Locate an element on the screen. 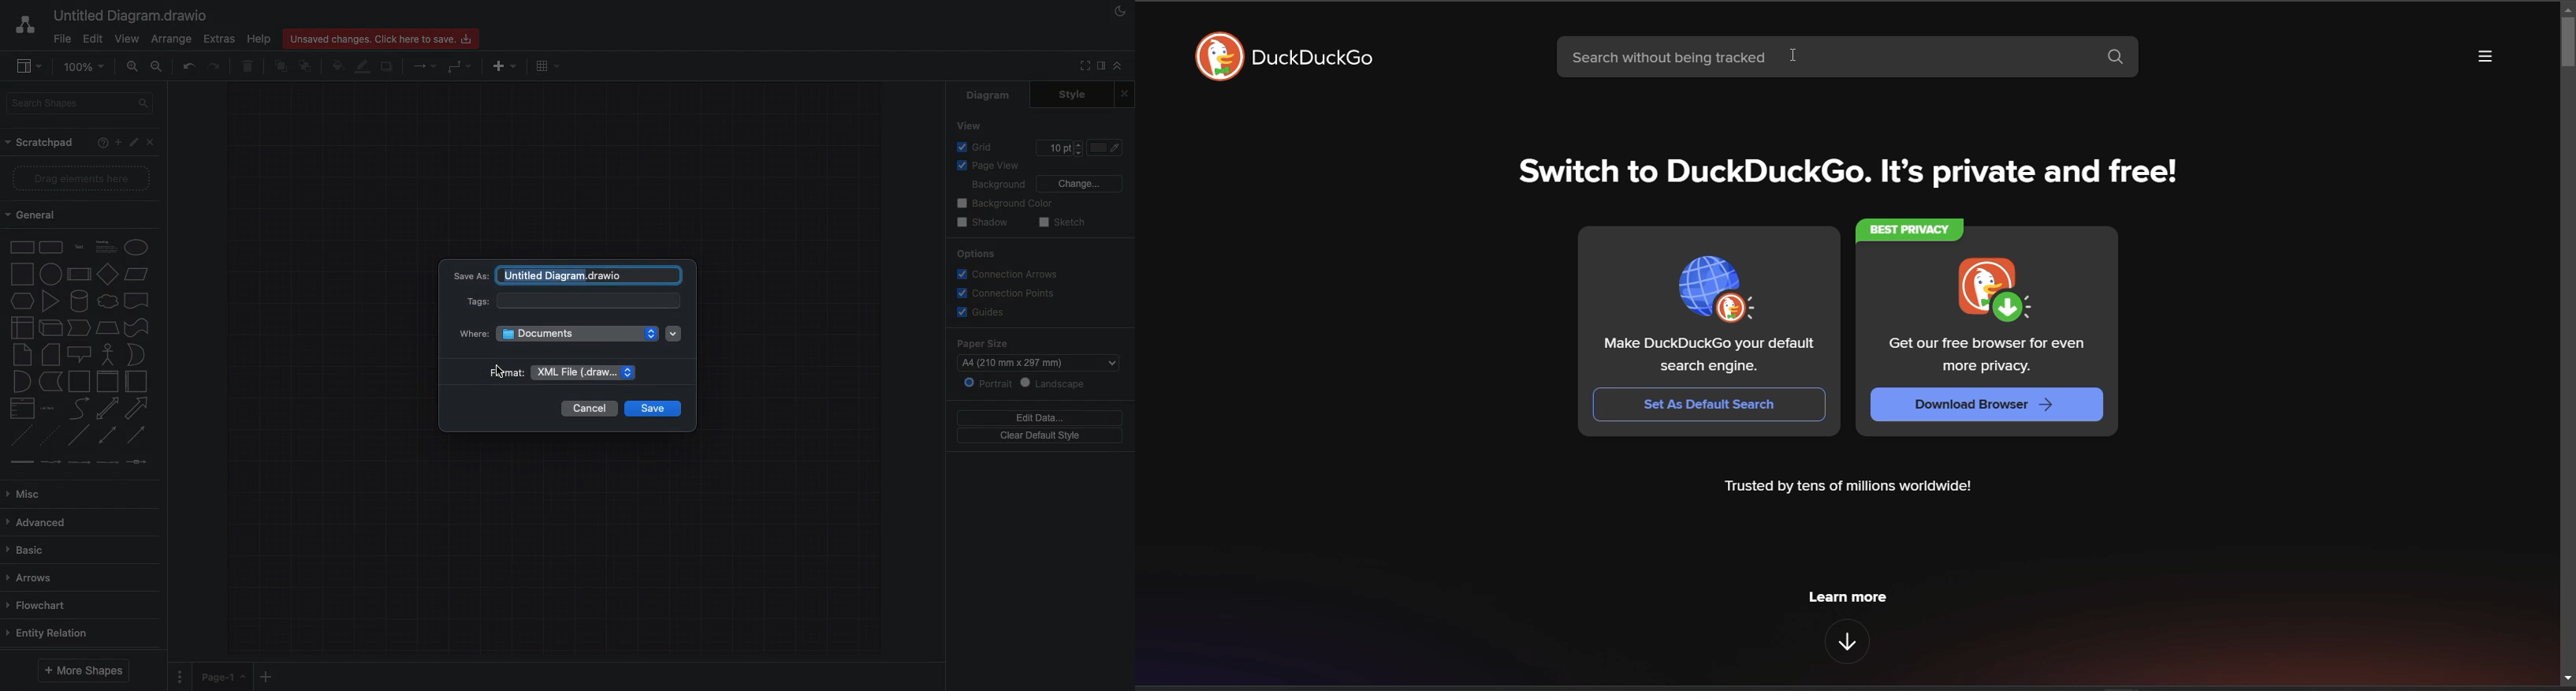 The width and height of the screenshot is (2576, 700). Portrait  is located at coordinates (988, 384).